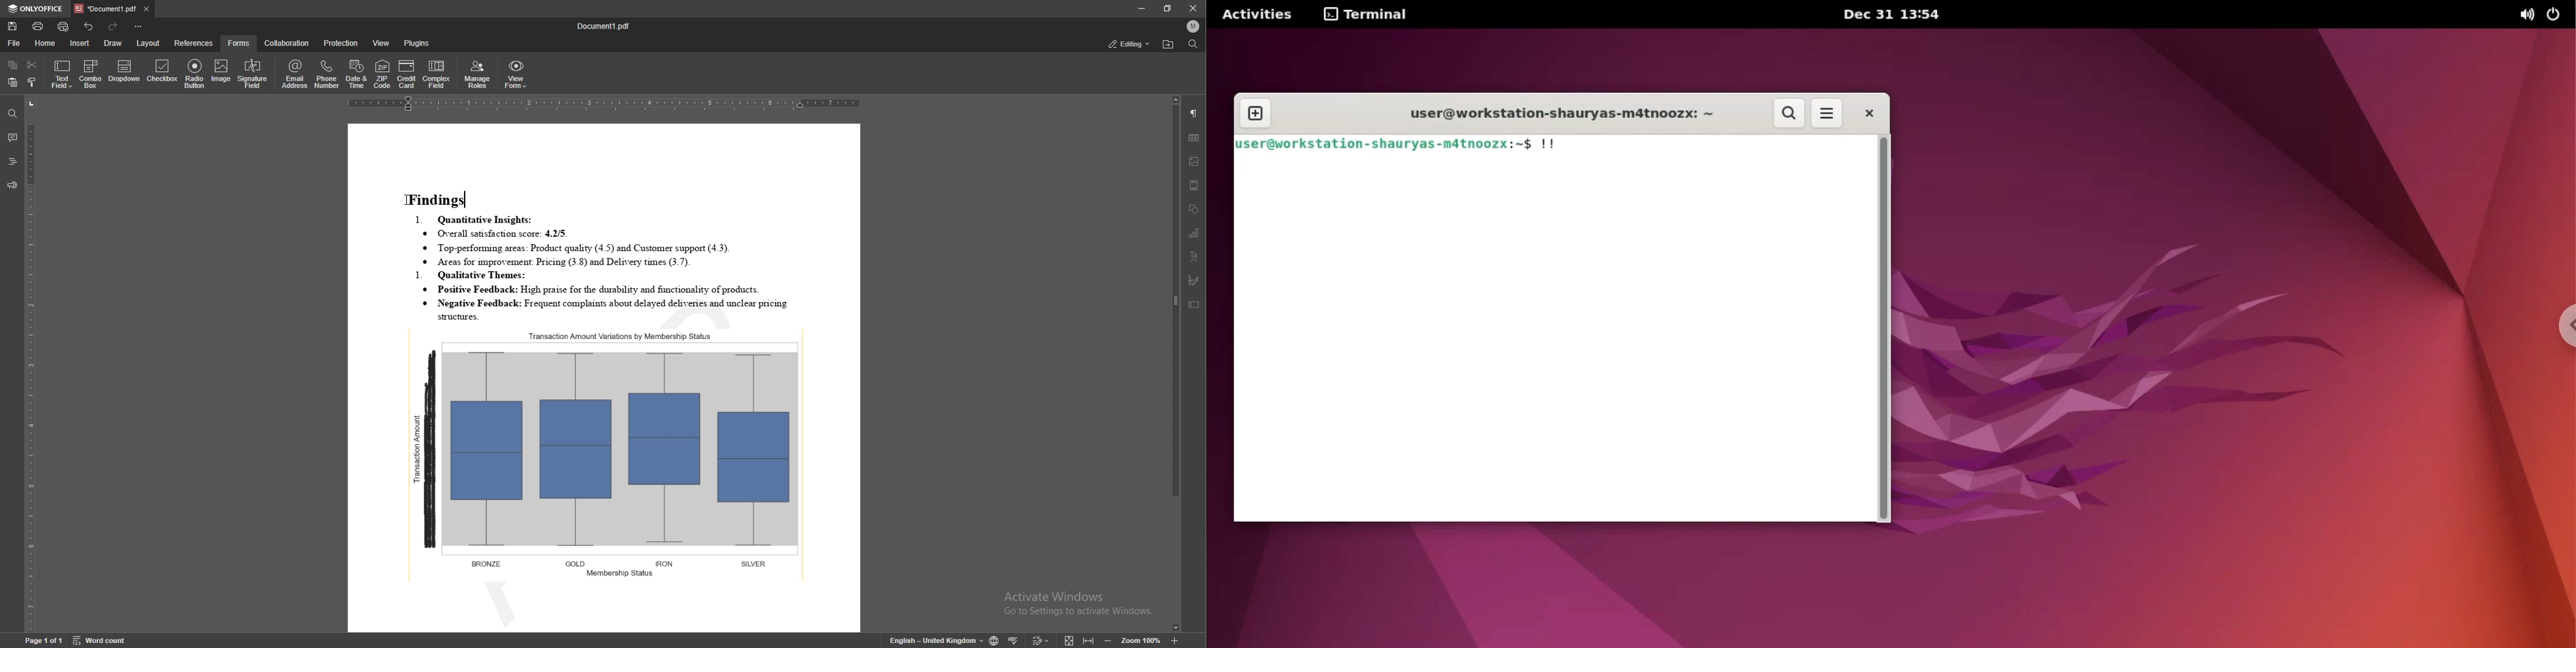 The height and width of the screenshot is (672, 2576). I want to click on scroll bar, so click(1174, 364).